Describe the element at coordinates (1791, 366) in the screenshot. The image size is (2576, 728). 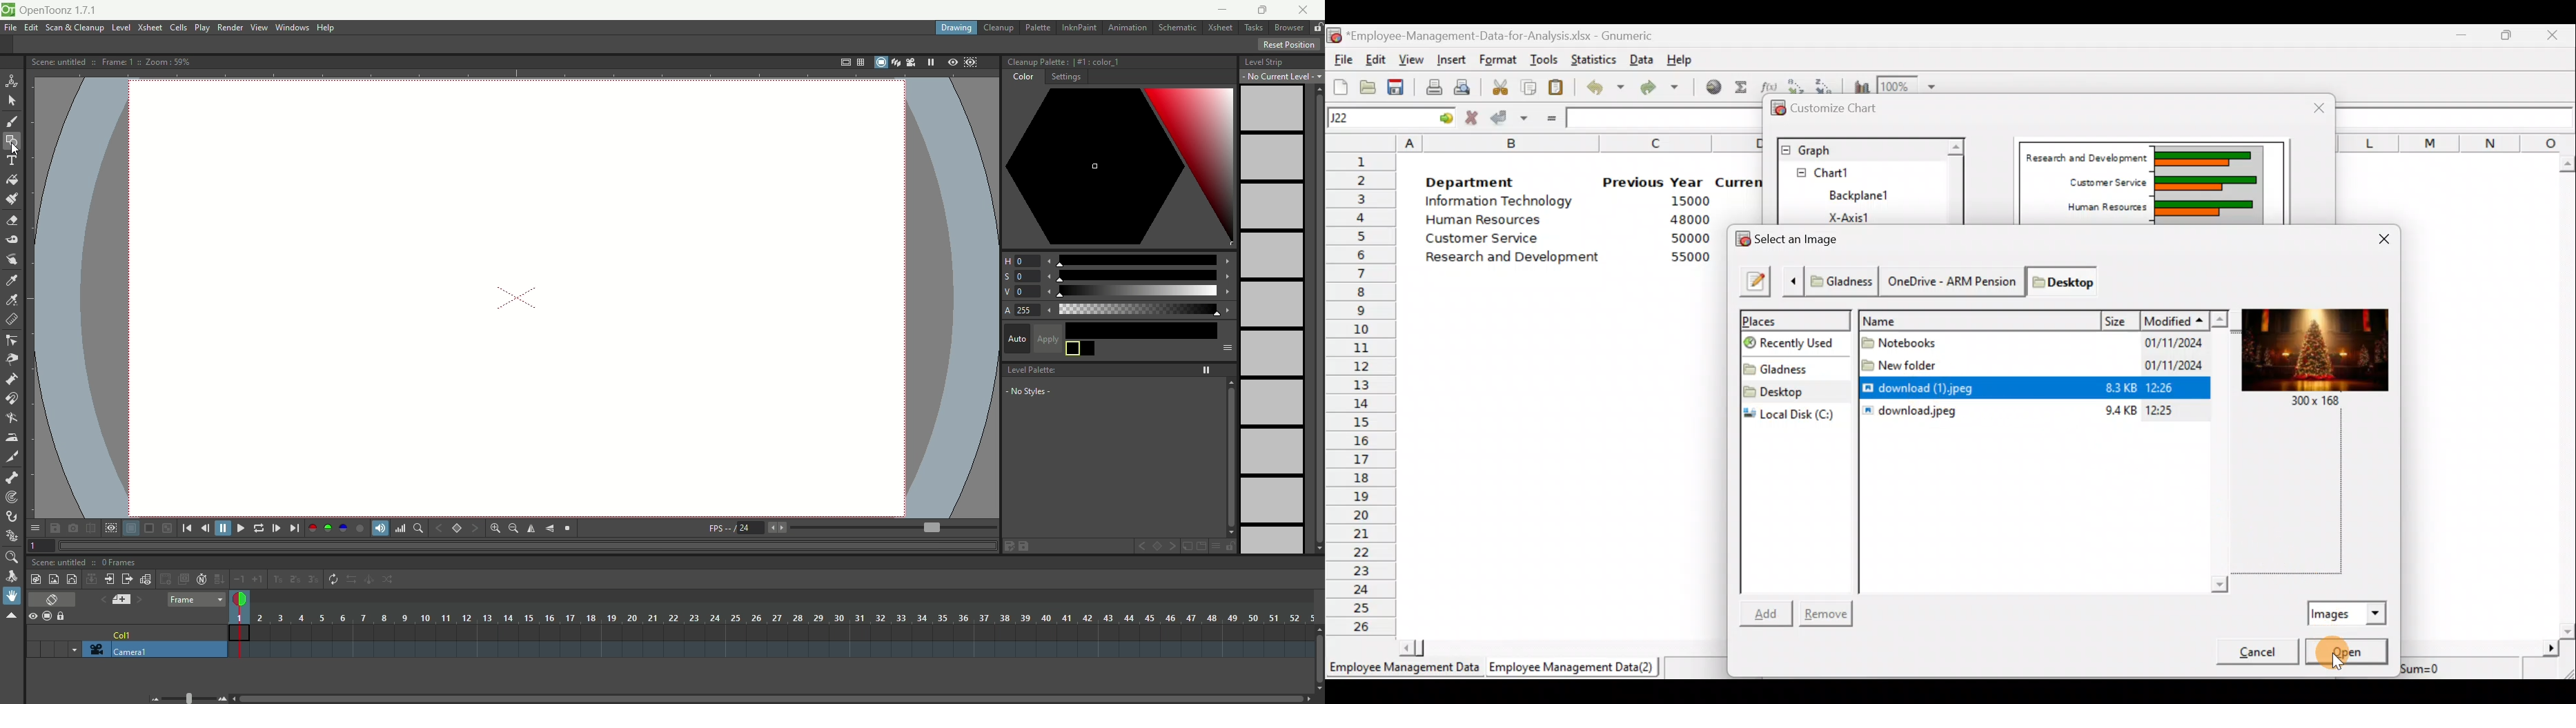
I see `Folder` at that location.